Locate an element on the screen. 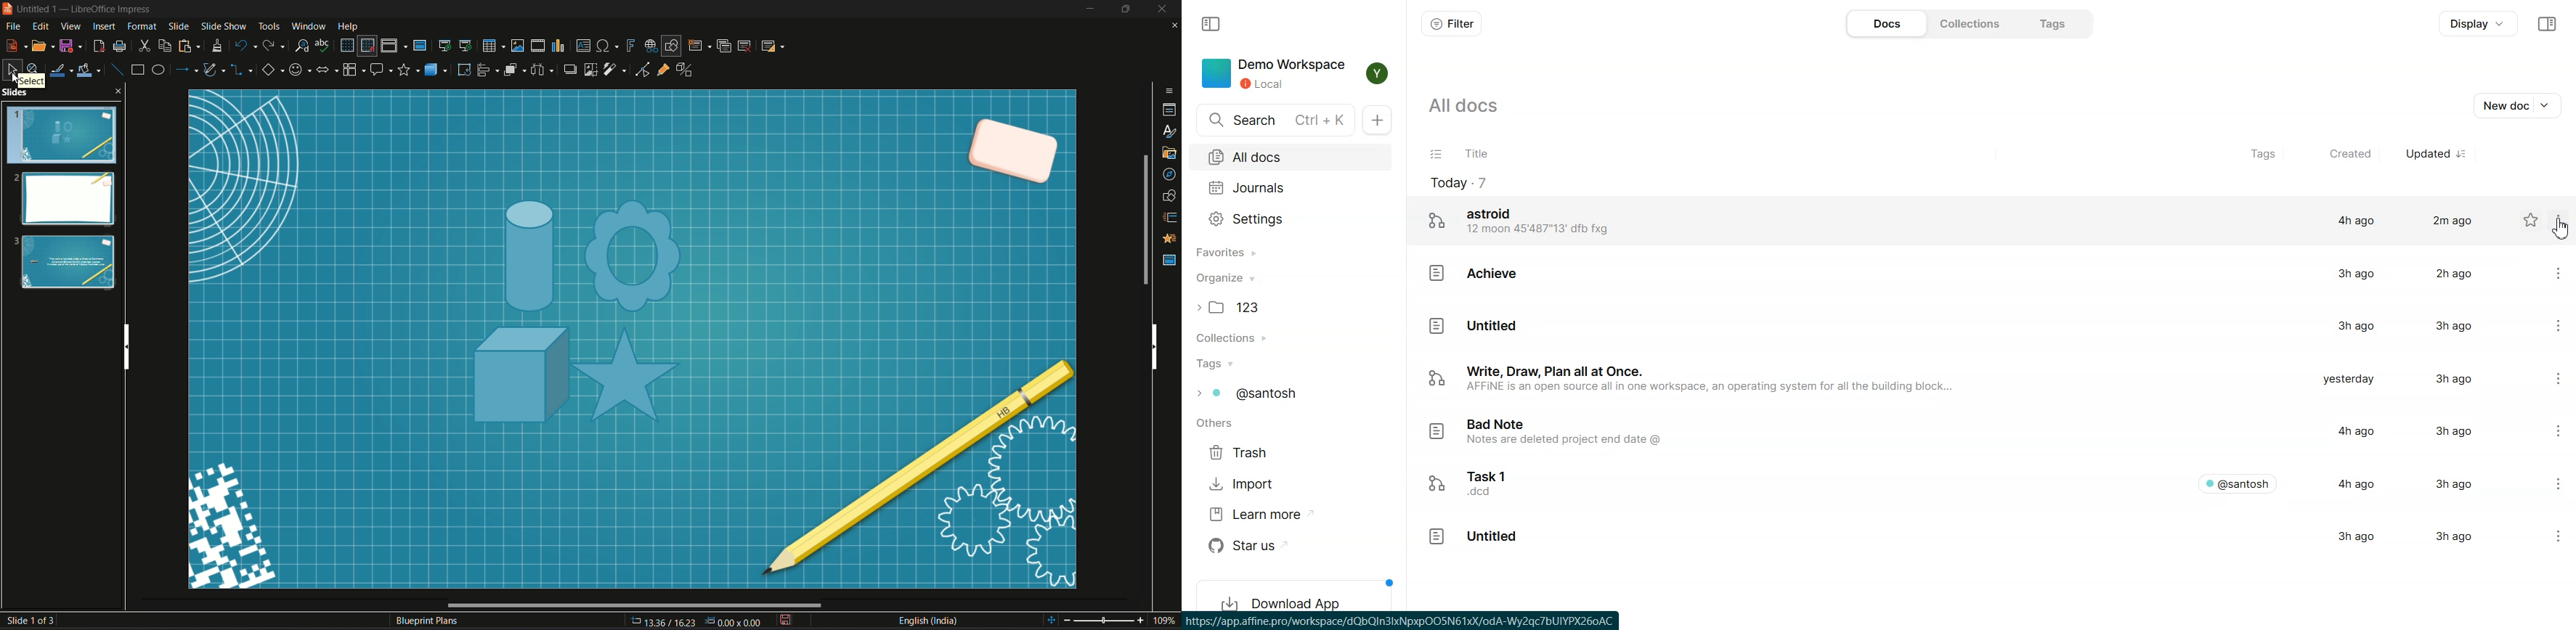 The image size is (2576, 644). copy  is located at coordinates (165, 46).